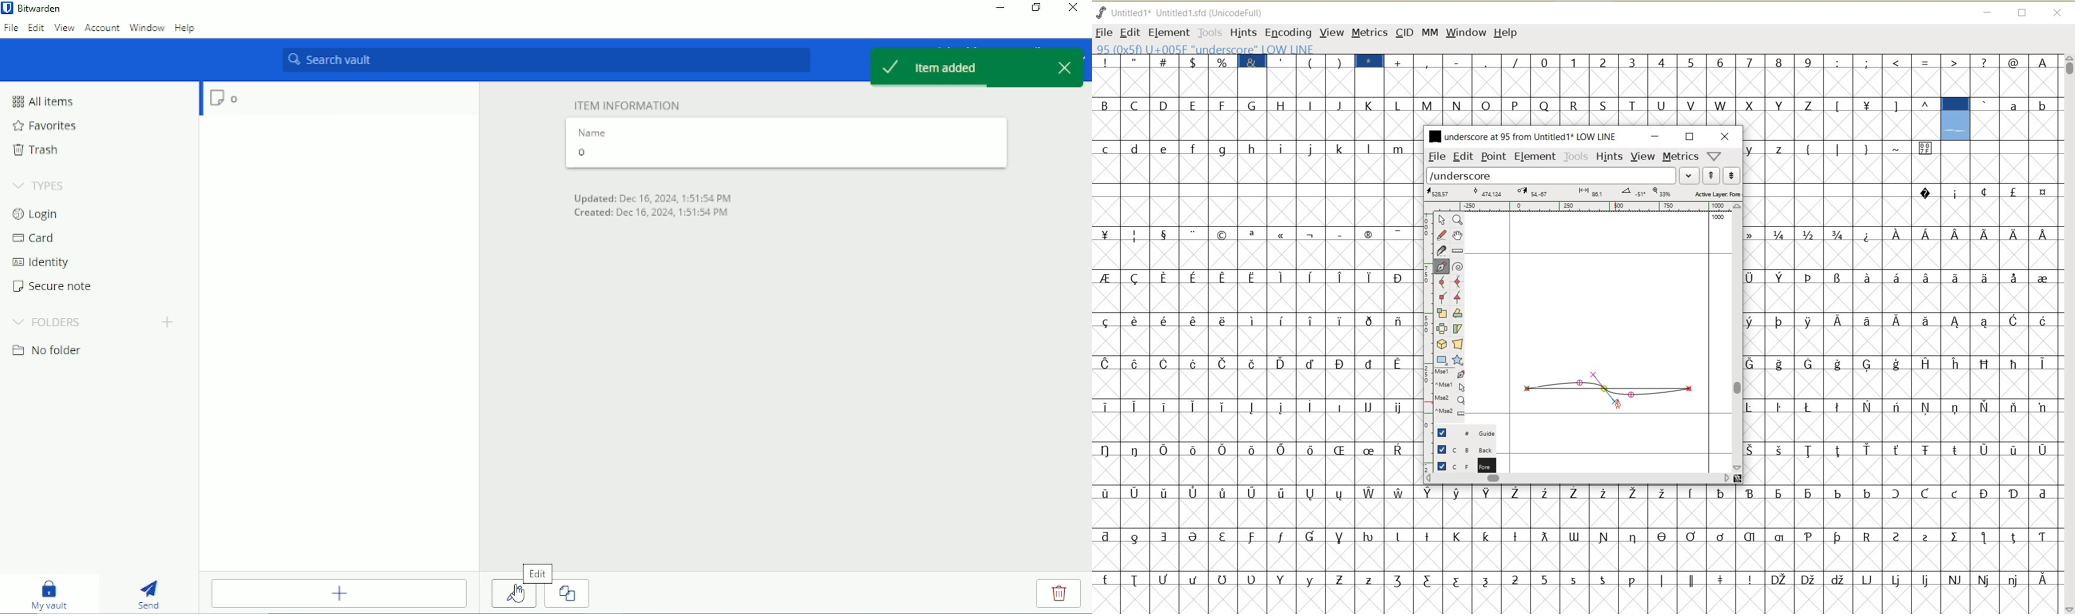 The width and height of the screenshot is (2100, 616). What do you see at coordinates (593, 143) in the screenshot?
I see `Name o` at bounding box center [593, 143].